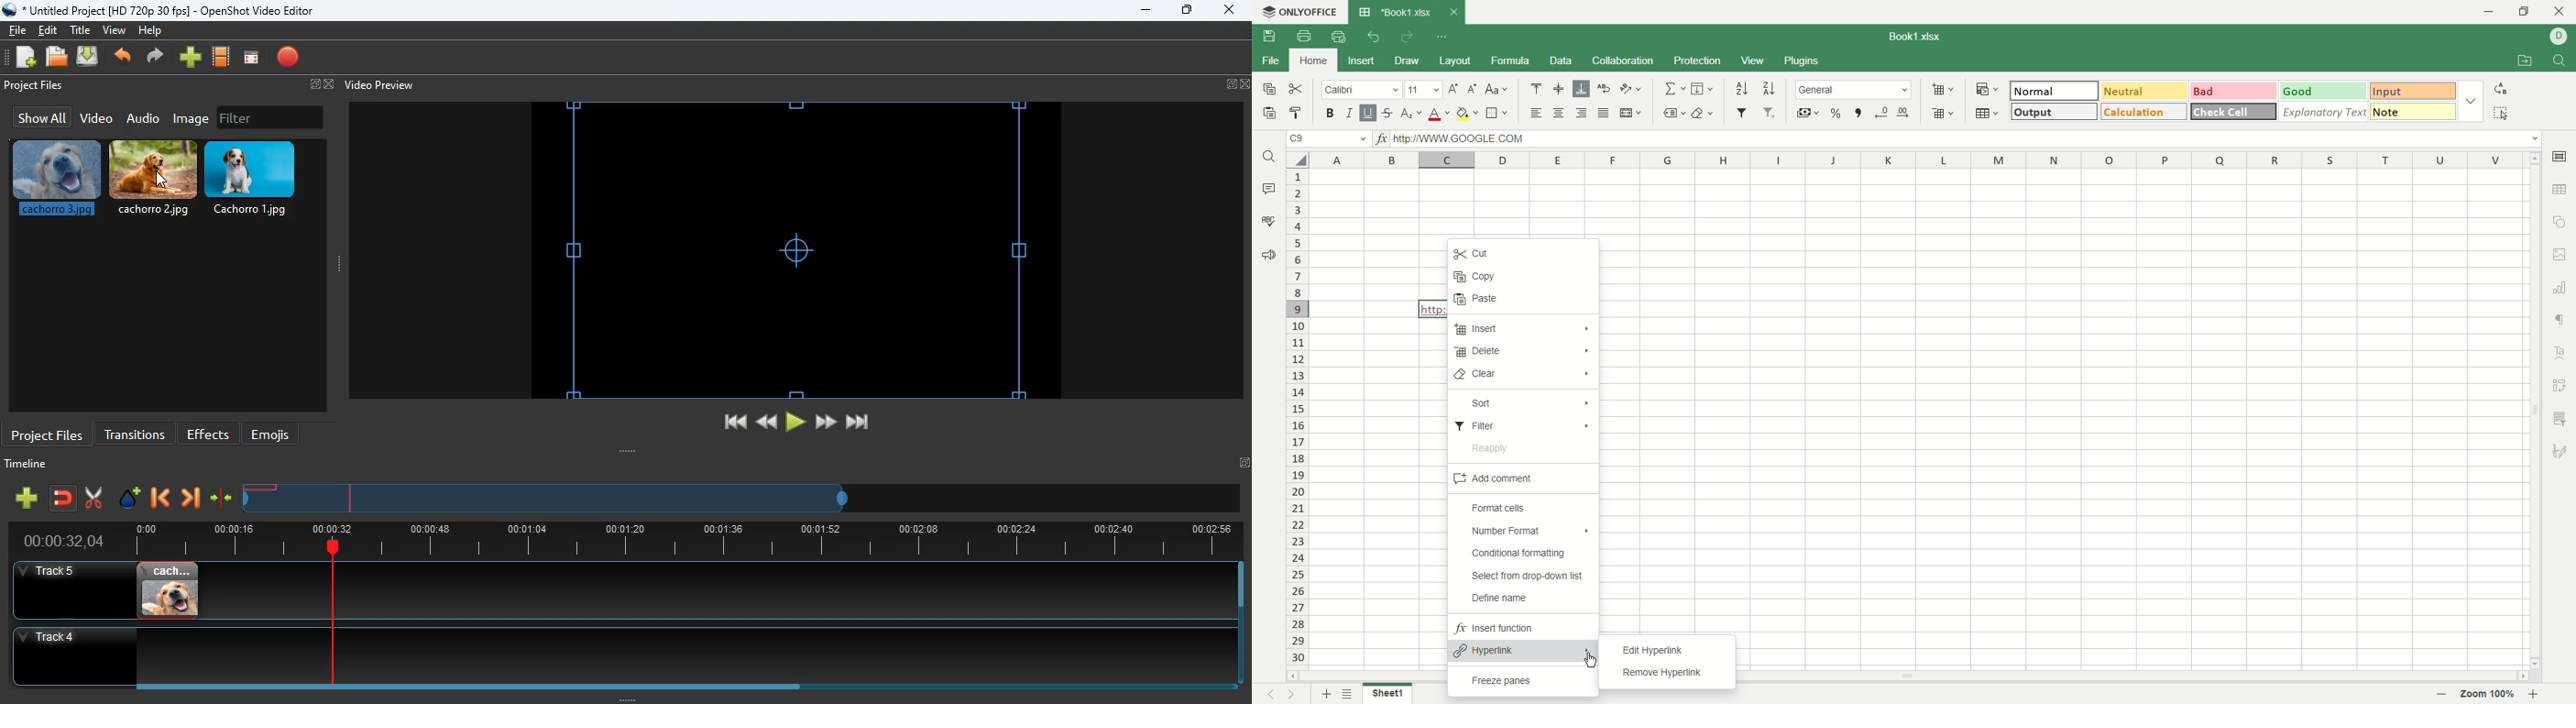  I want to click on feedback and support, so click(1267, 254).